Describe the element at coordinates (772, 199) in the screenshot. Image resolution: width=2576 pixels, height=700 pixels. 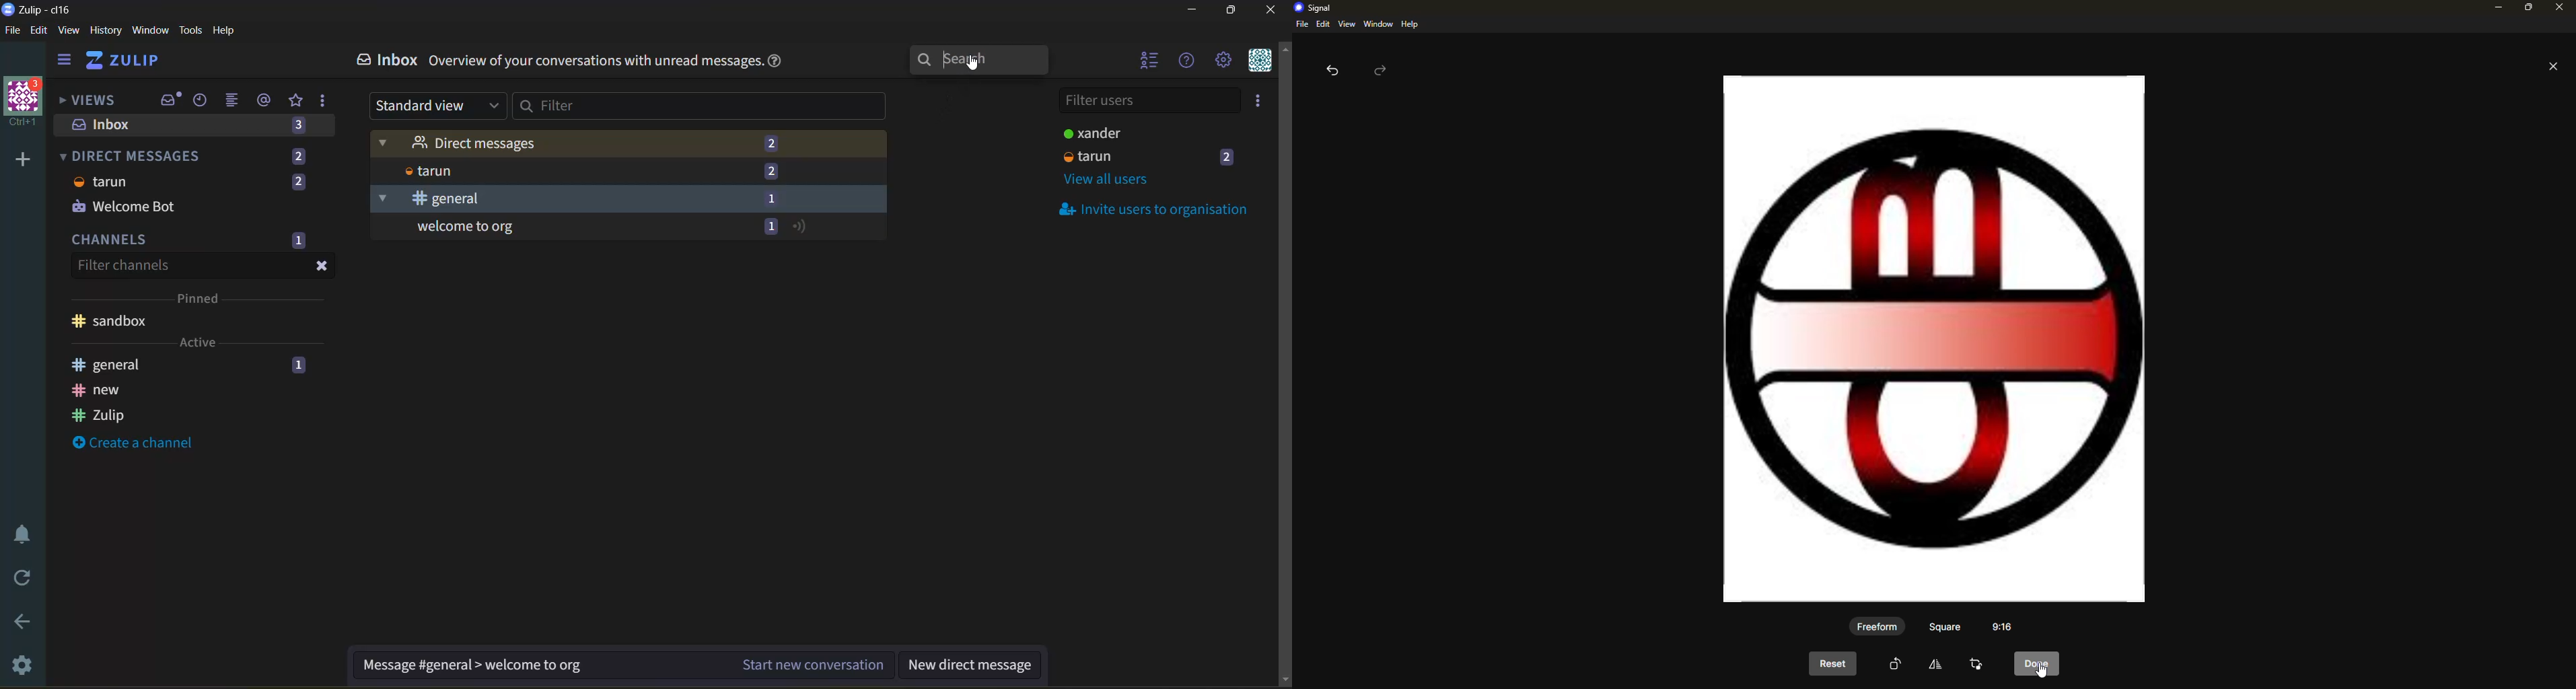
I see `1` at that location.